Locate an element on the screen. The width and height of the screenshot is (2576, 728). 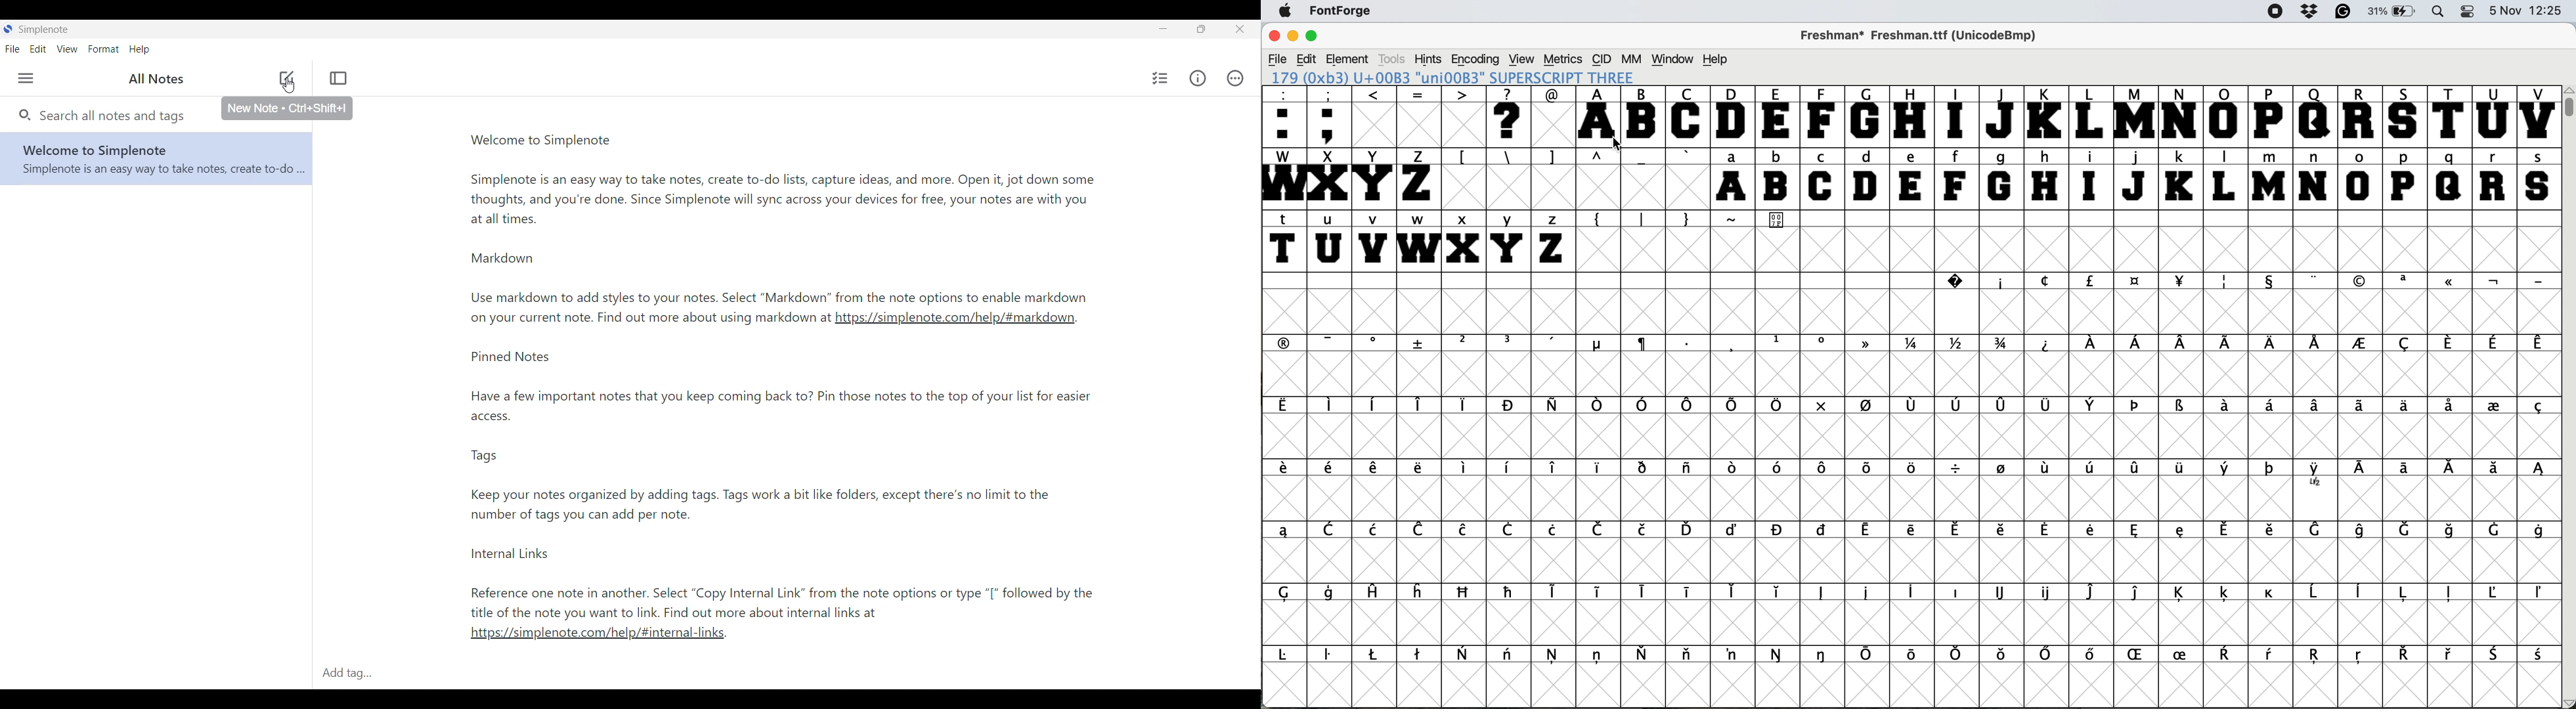
symbol is located at coordinates (2499, 592).